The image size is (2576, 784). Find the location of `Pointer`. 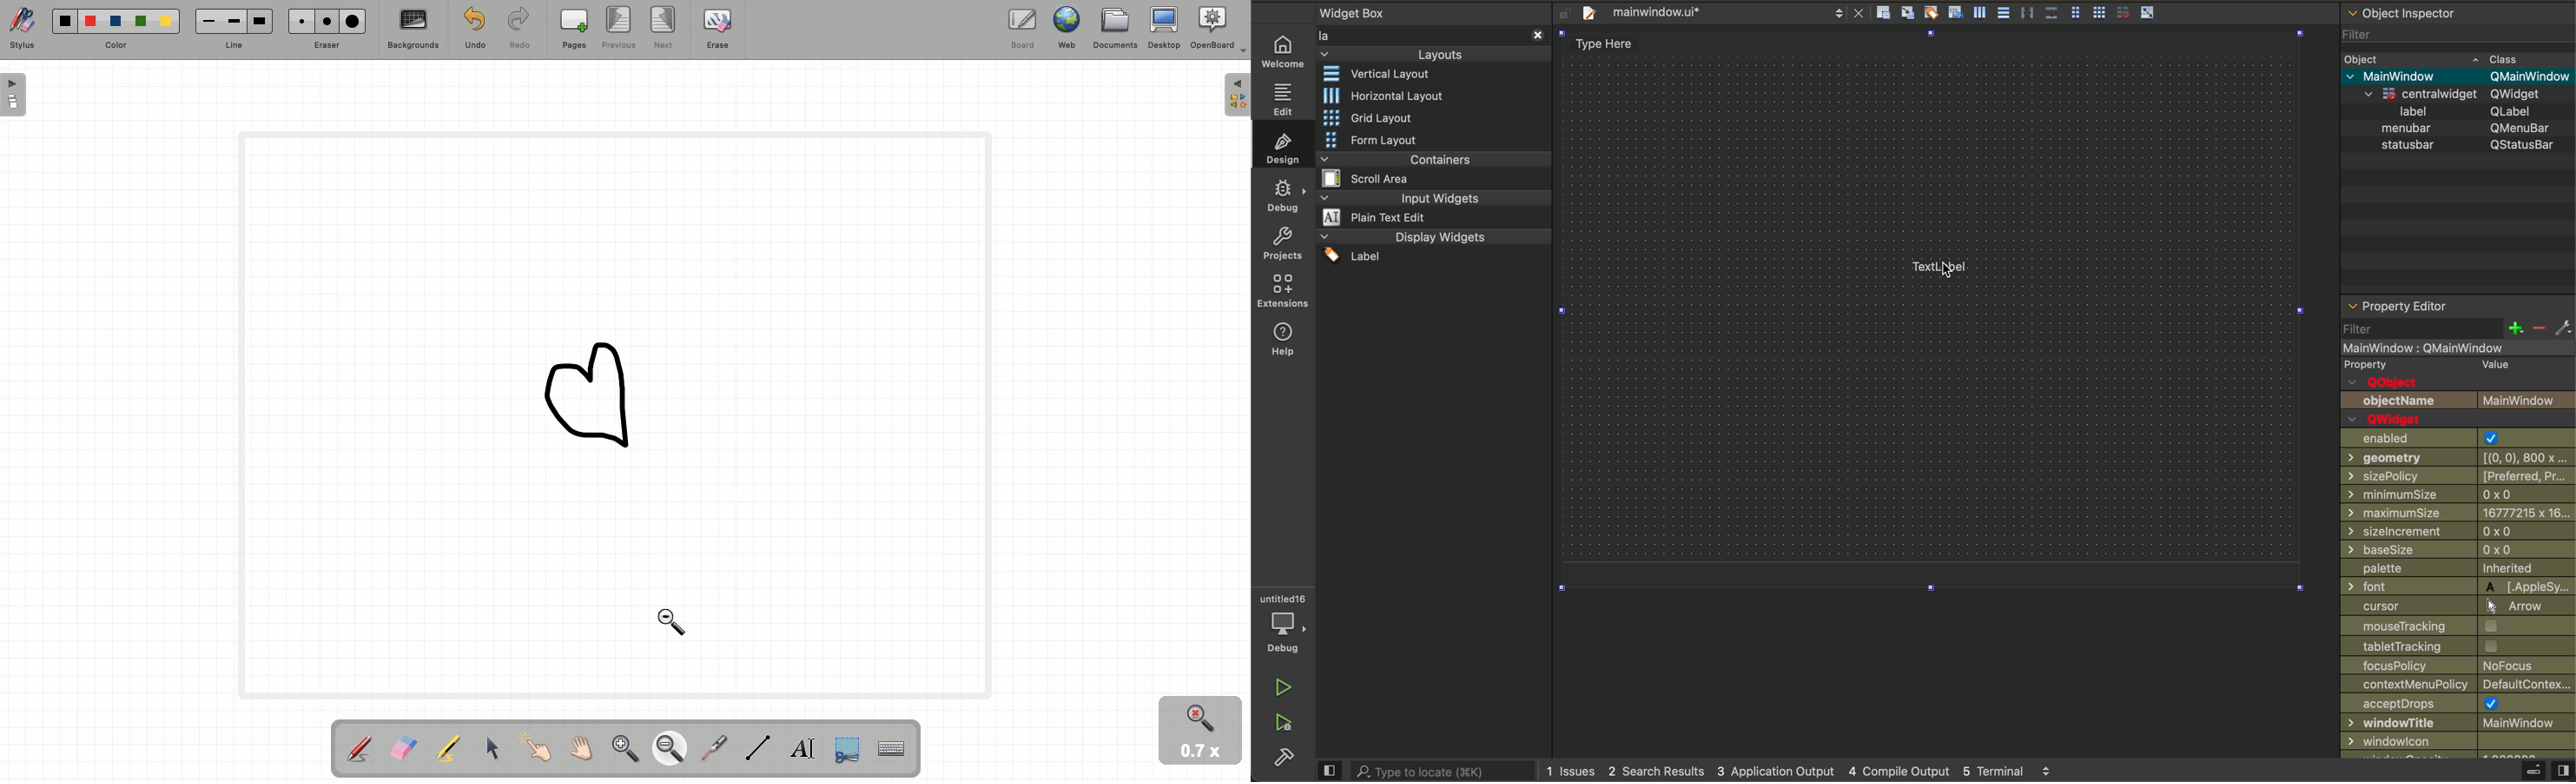

Pointer is located at coordinates (538, 748).